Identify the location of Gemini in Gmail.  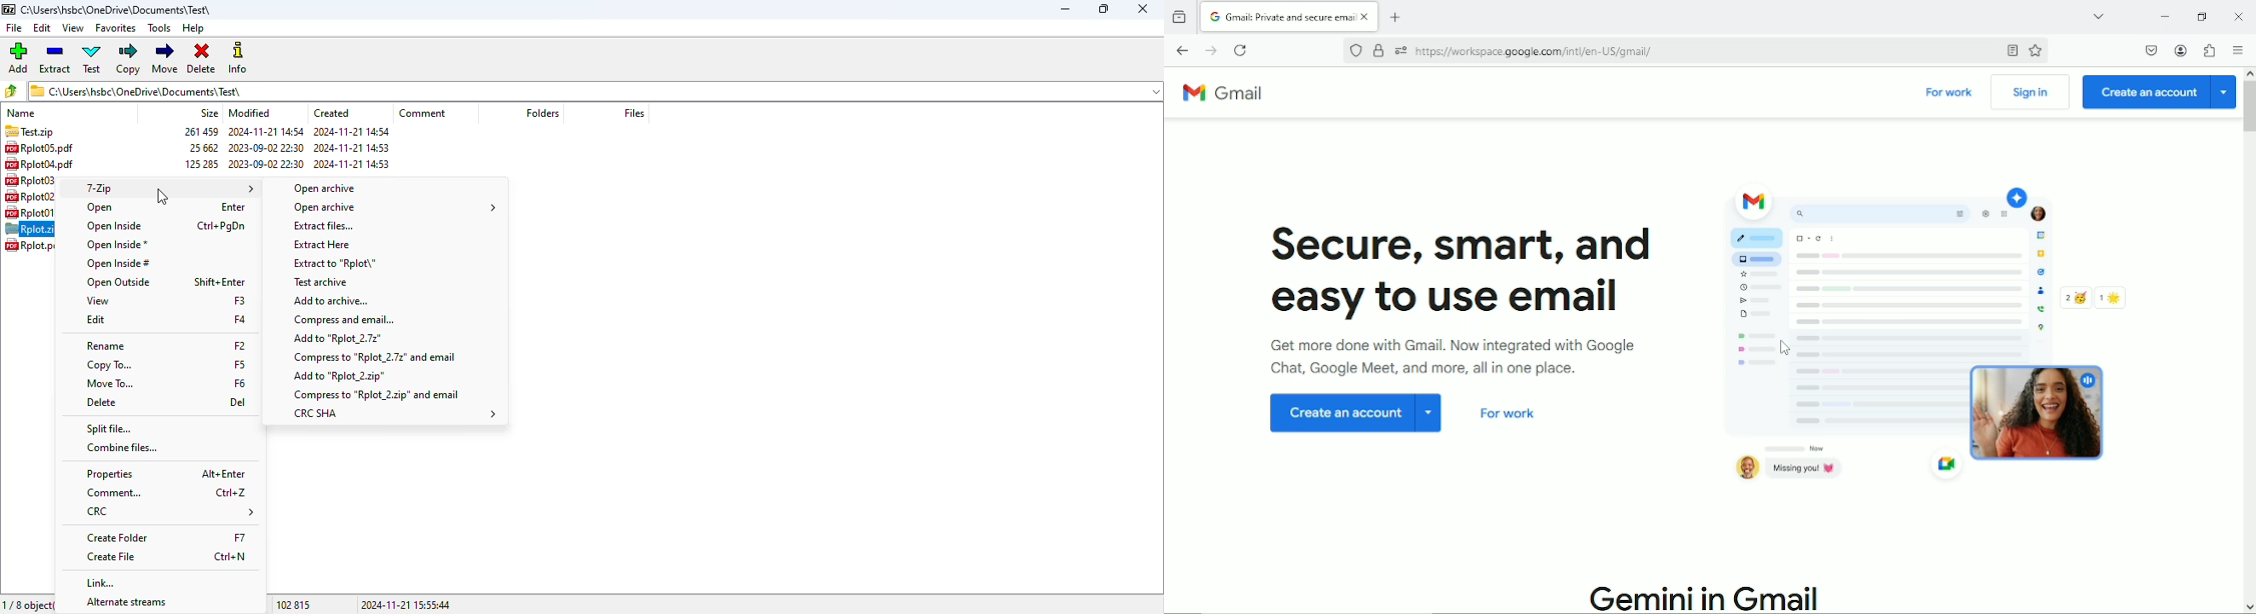
(1707, 597).